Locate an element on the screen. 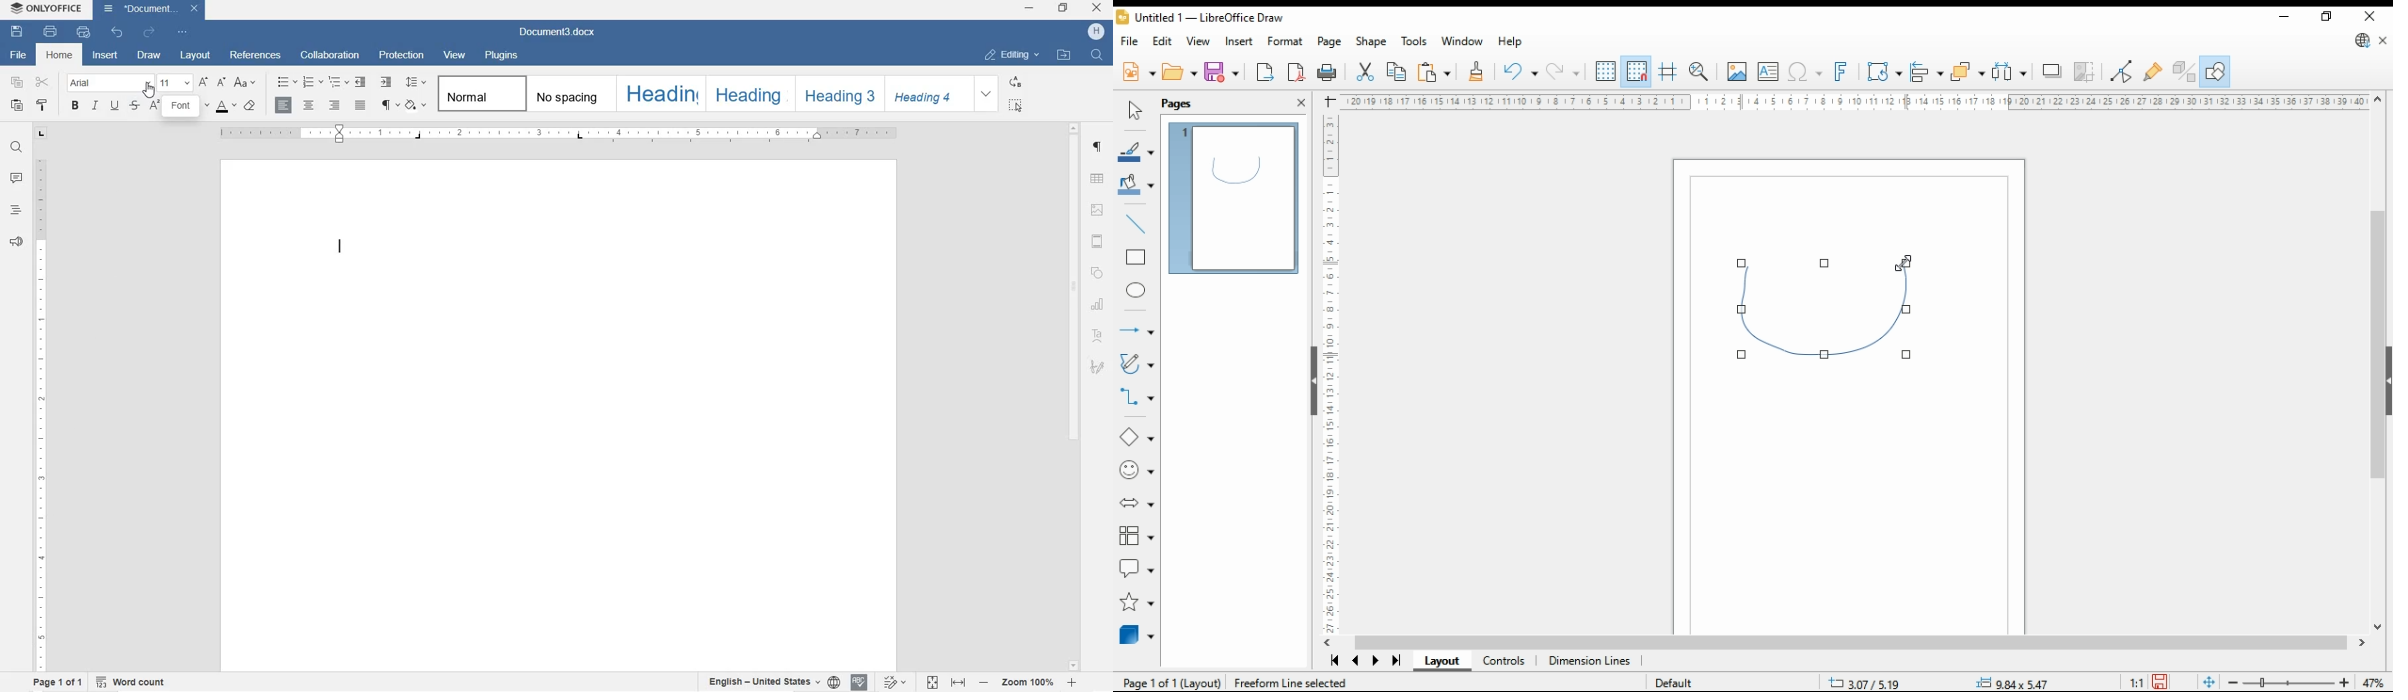 Image resolution: width=2408 pixels, height=700 pixels. TAB is located at coordinates (41, 133).